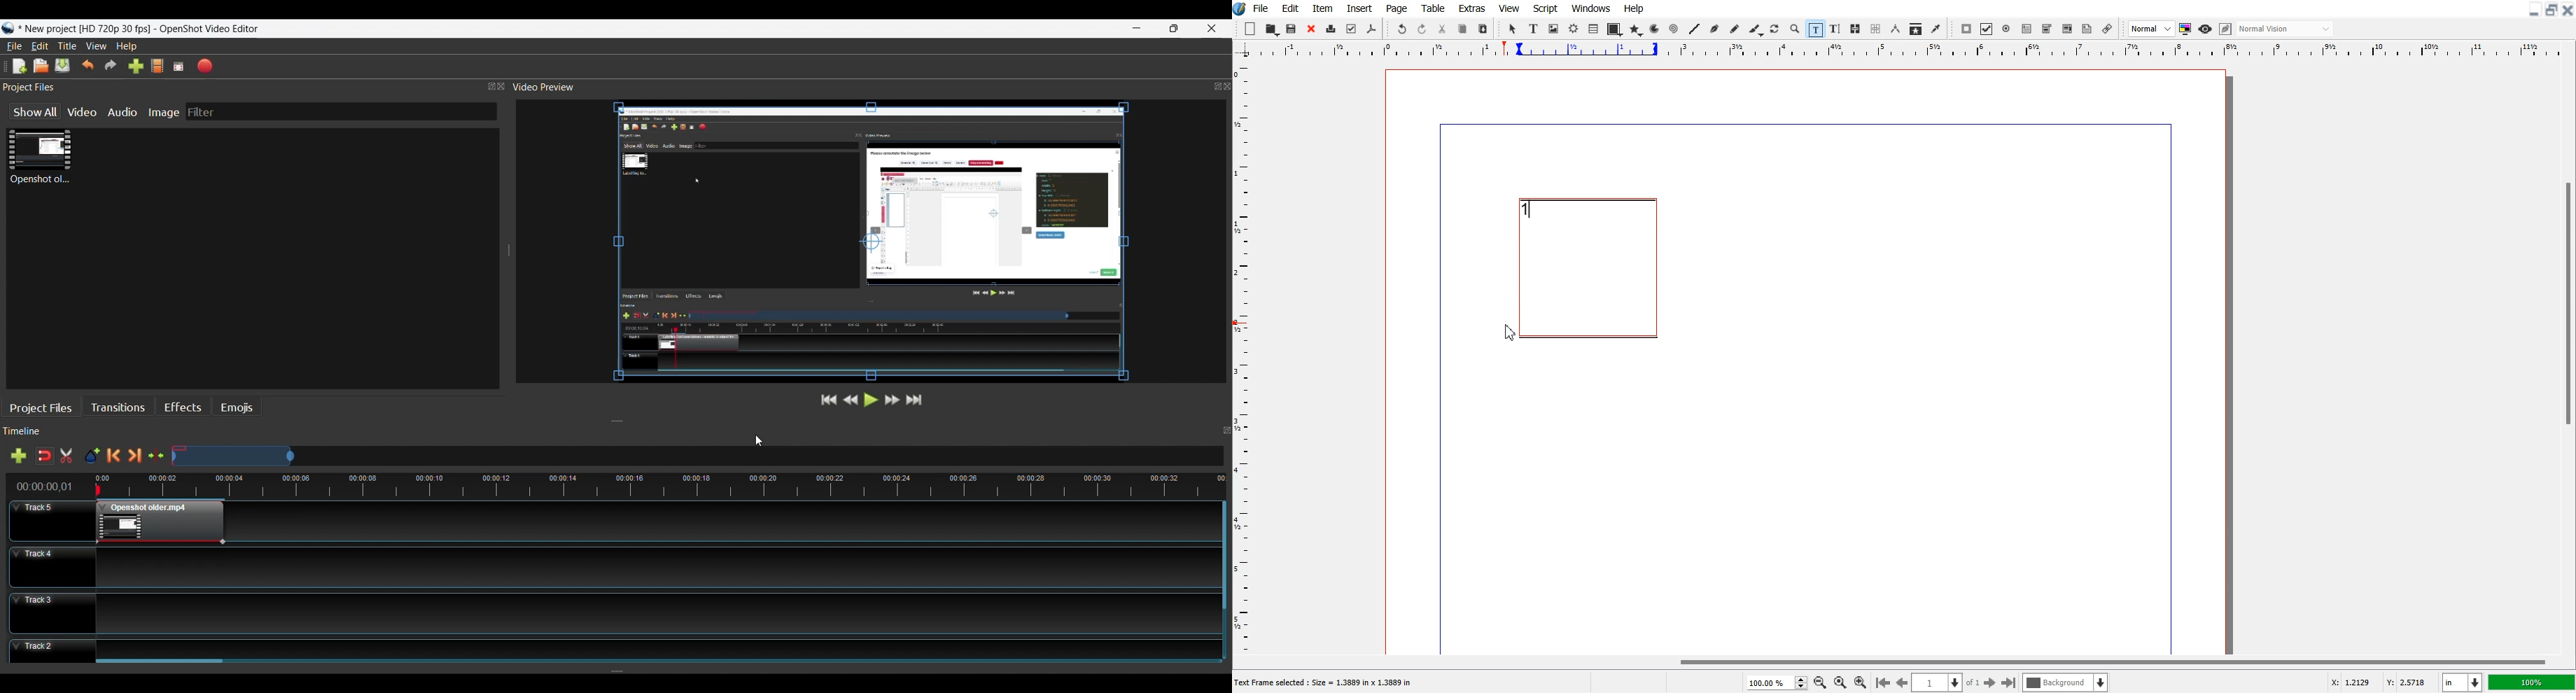 Image resolution: width=2576 pixels, height=700 pixels. What do you see at coordinates (1396, 8) in the screenshot?
I see `Page` at bounding box center [1396, 8].